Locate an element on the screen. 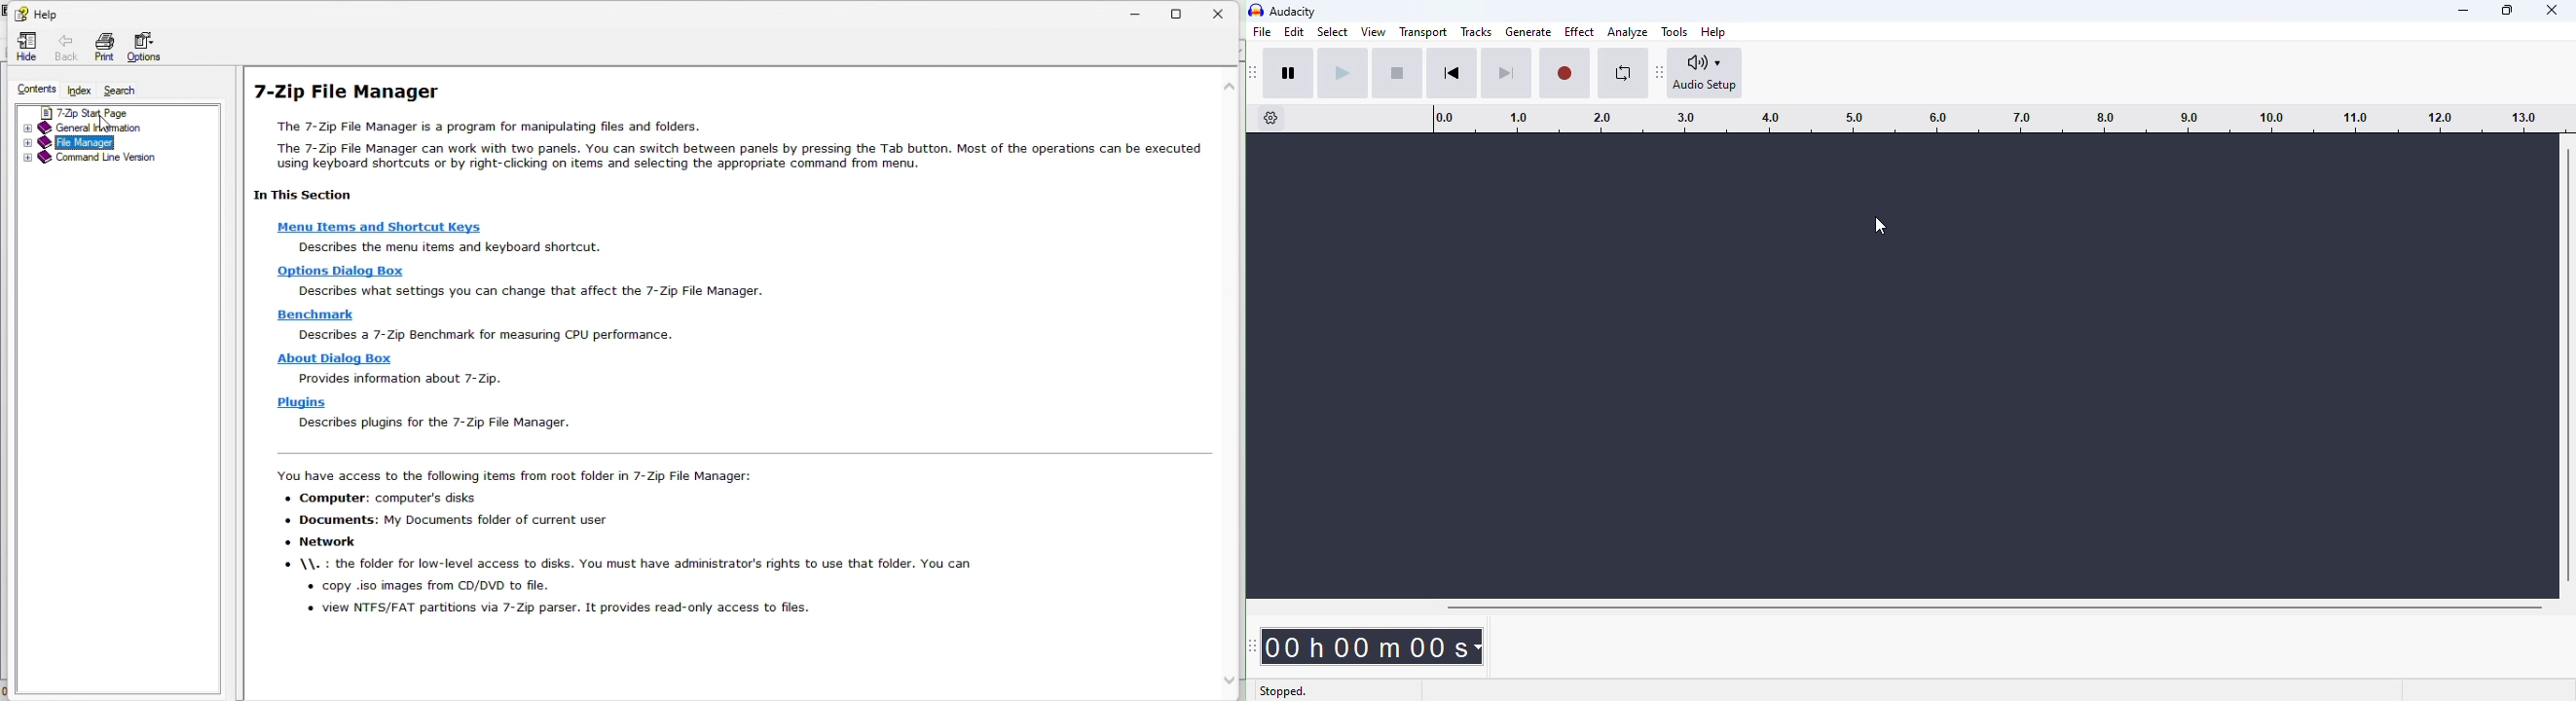 The height and width of the screenshot is (728, 2576). stop is located at coordinates (1397, 73).